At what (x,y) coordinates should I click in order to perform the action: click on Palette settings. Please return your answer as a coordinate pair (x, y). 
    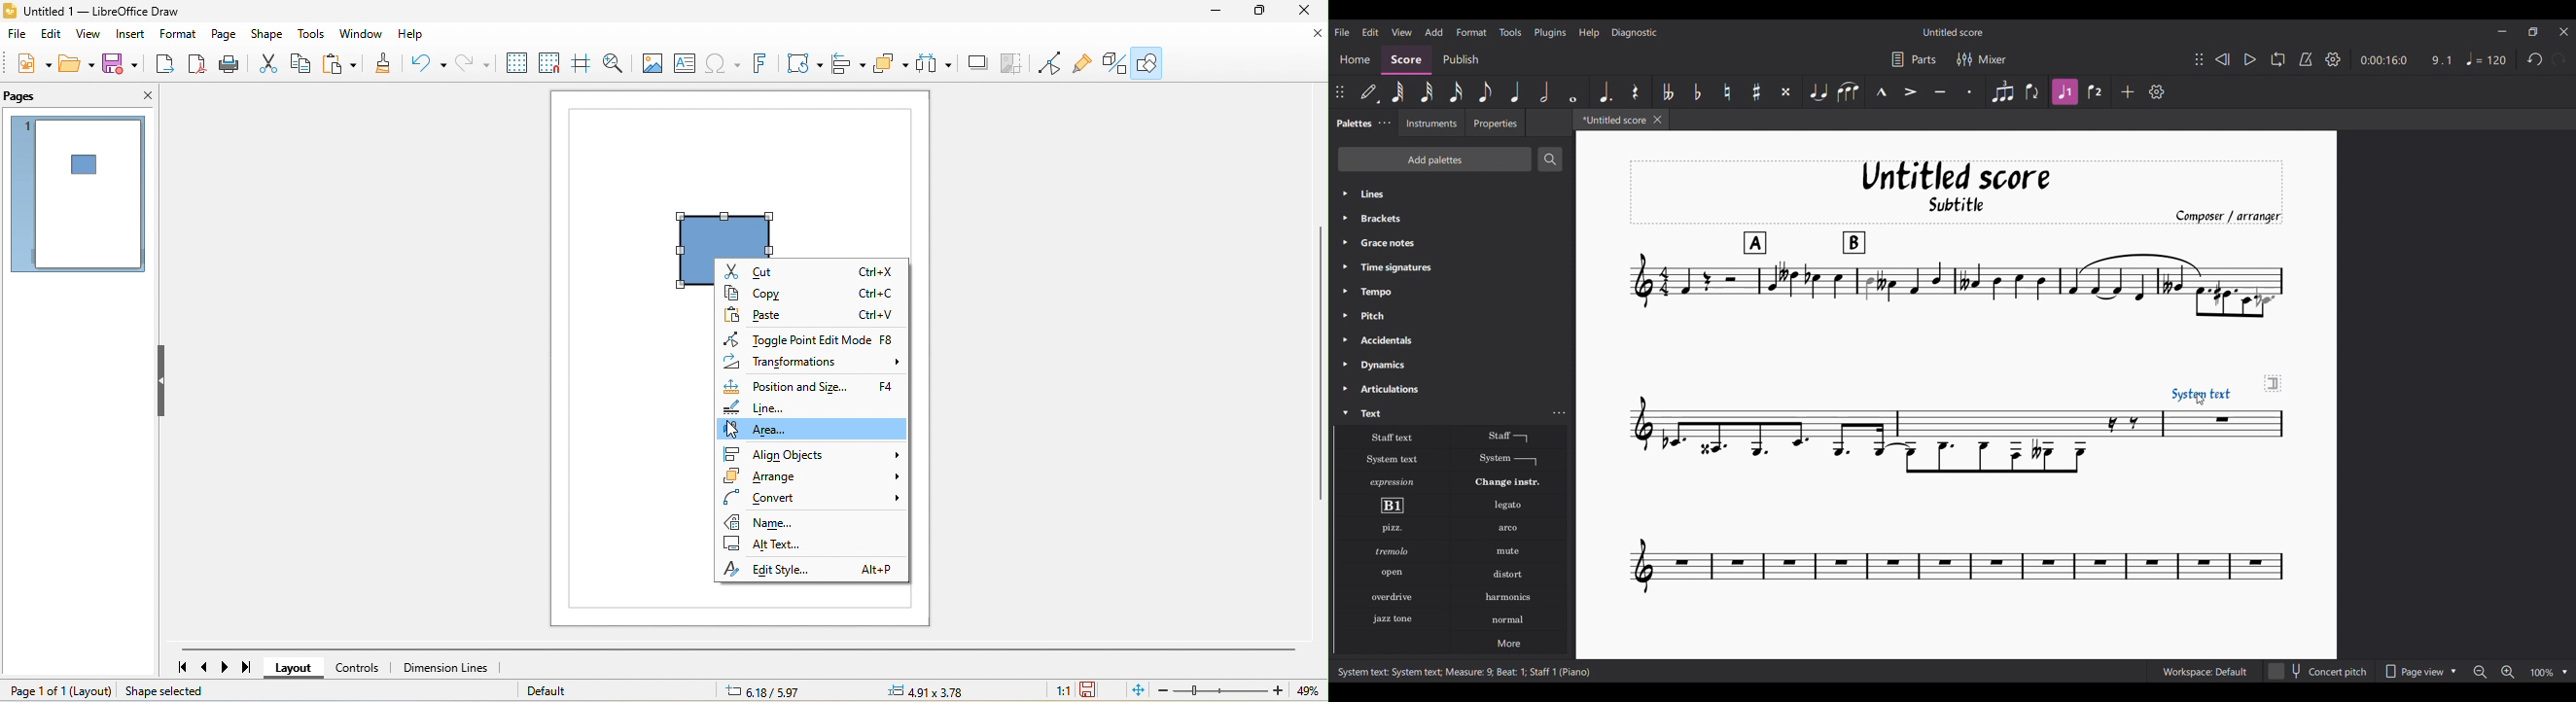
    Looking at the image, I should click on (1385, 122).